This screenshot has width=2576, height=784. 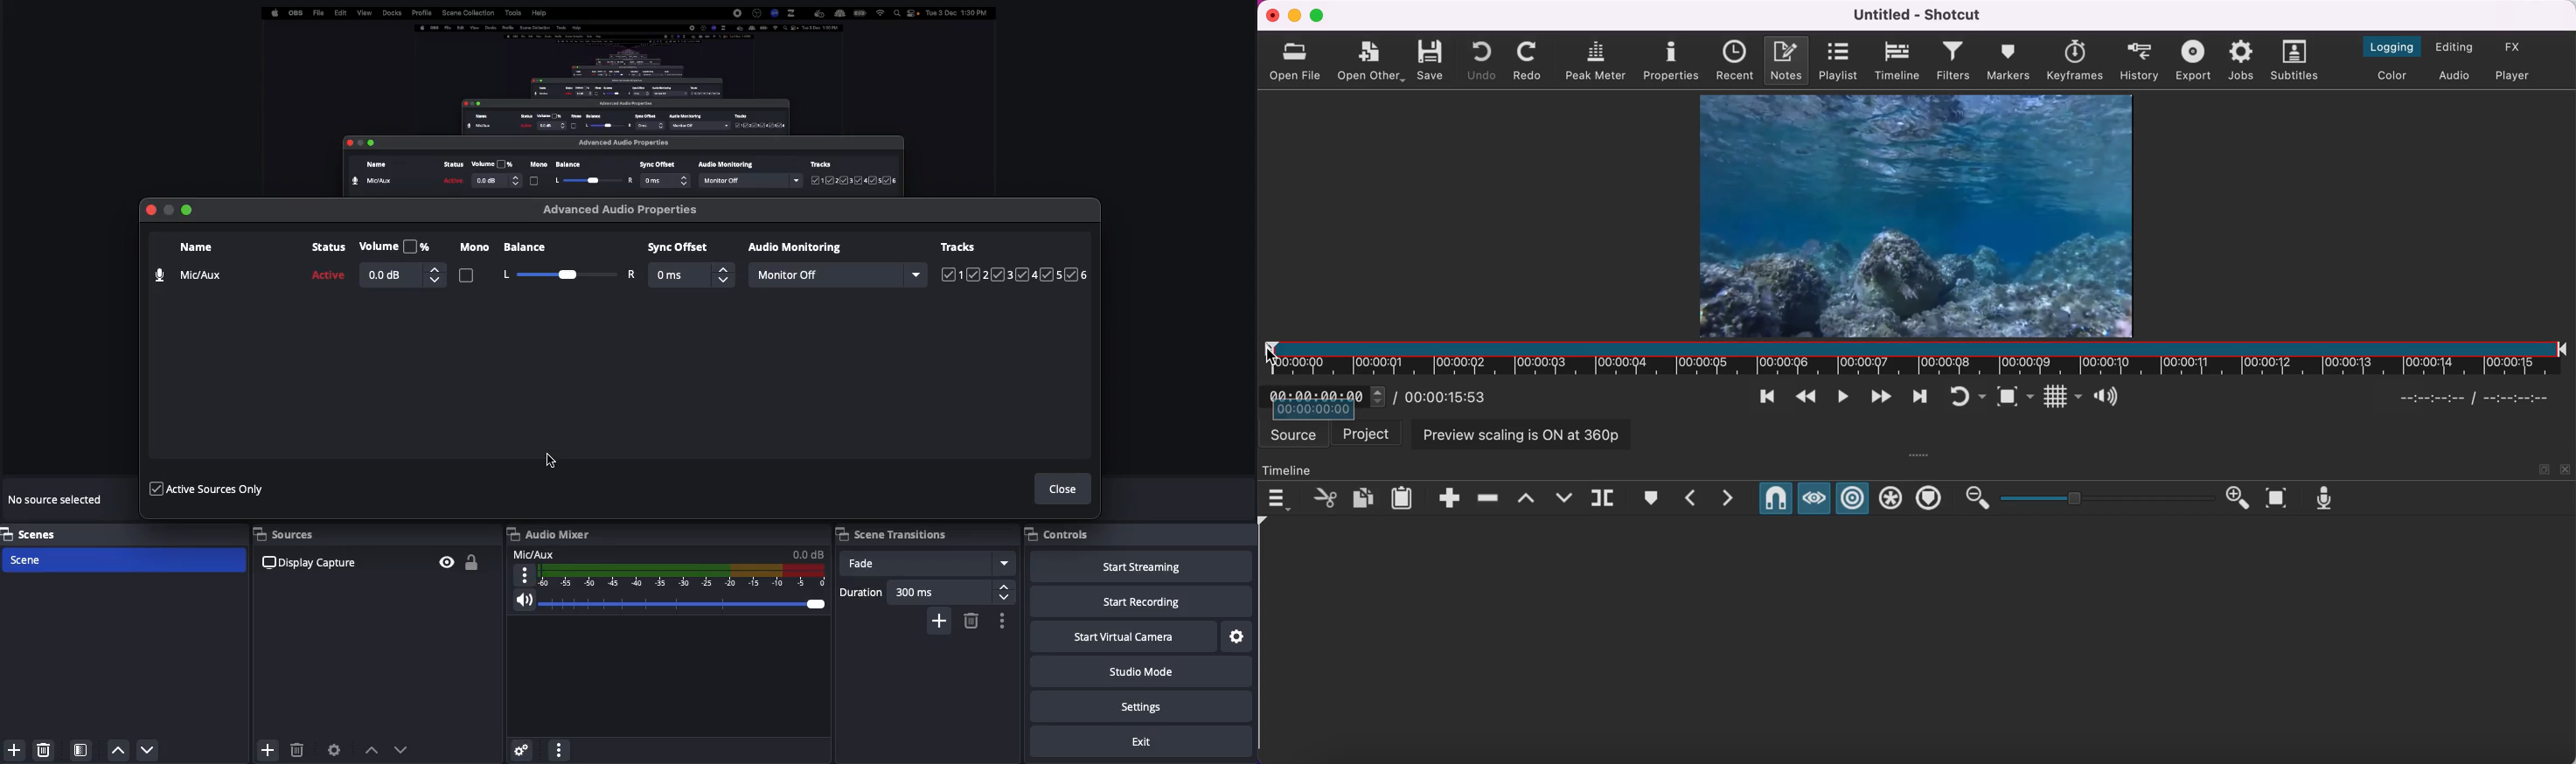 What do you see at coordinates (442, 561) in the screenshot?
I see `Visible` at bounding box center [442, 561].